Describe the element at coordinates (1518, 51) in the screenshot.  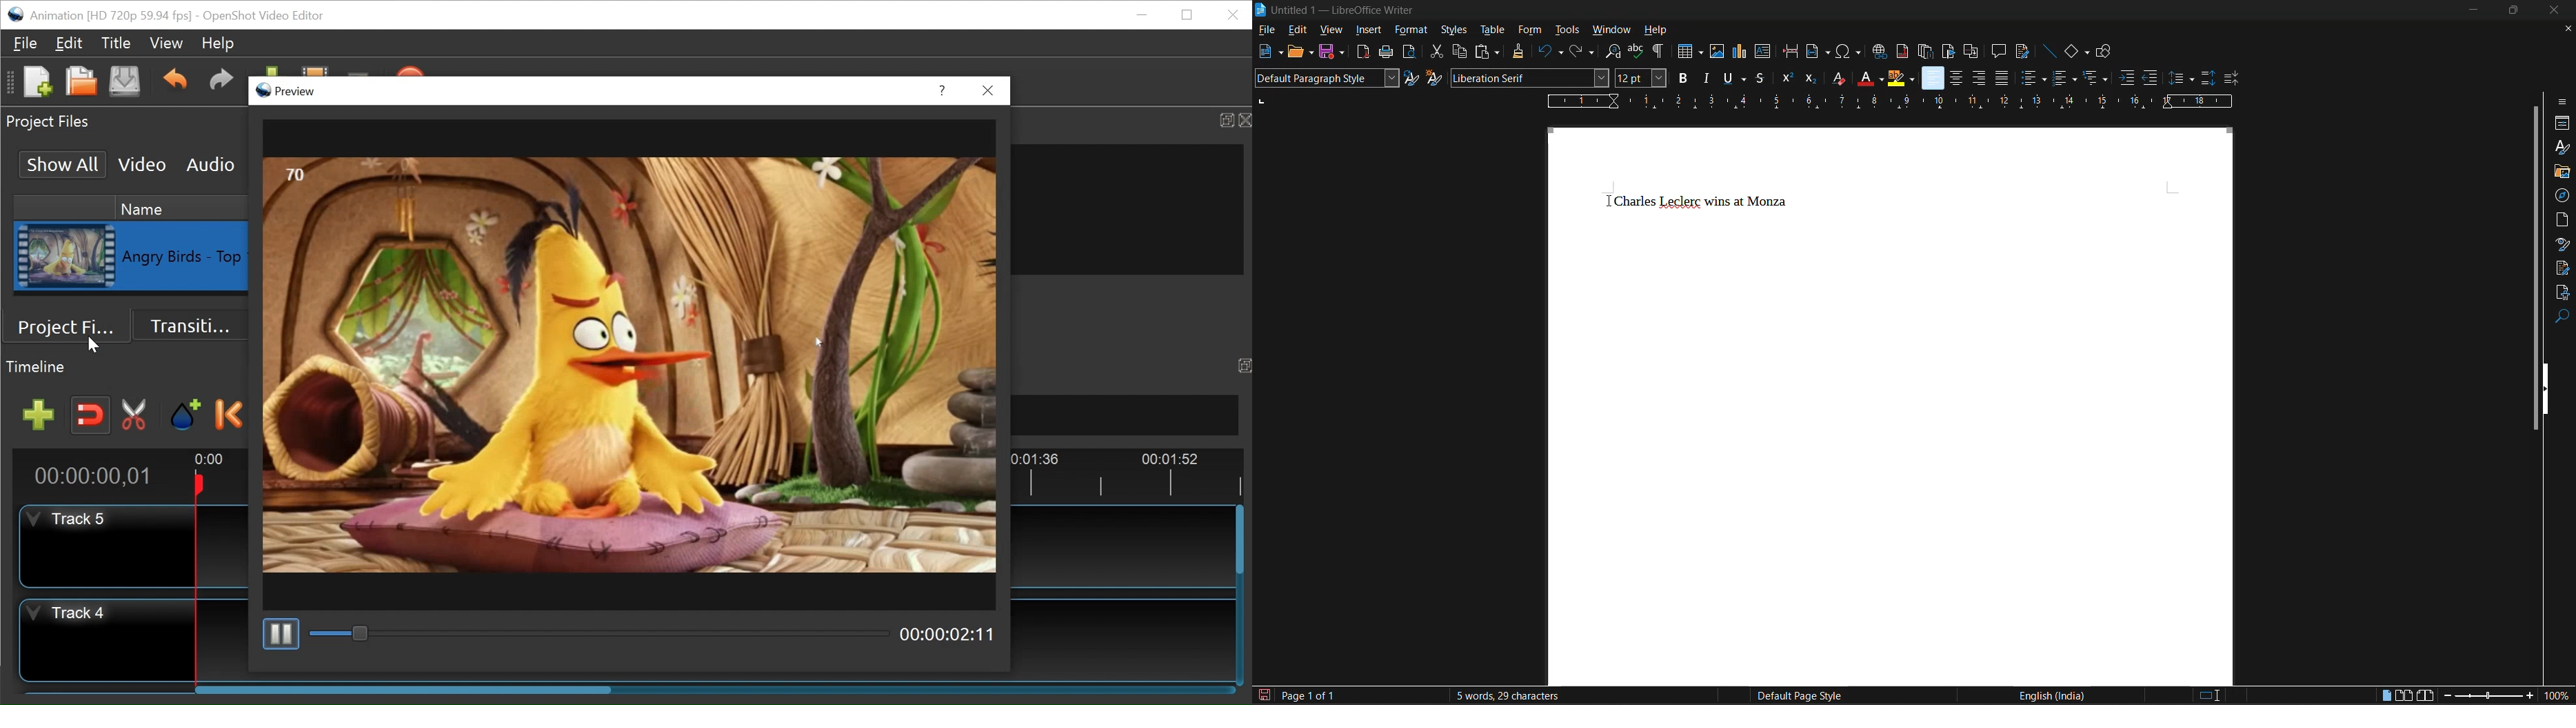
I see `clone formatting` at that location.